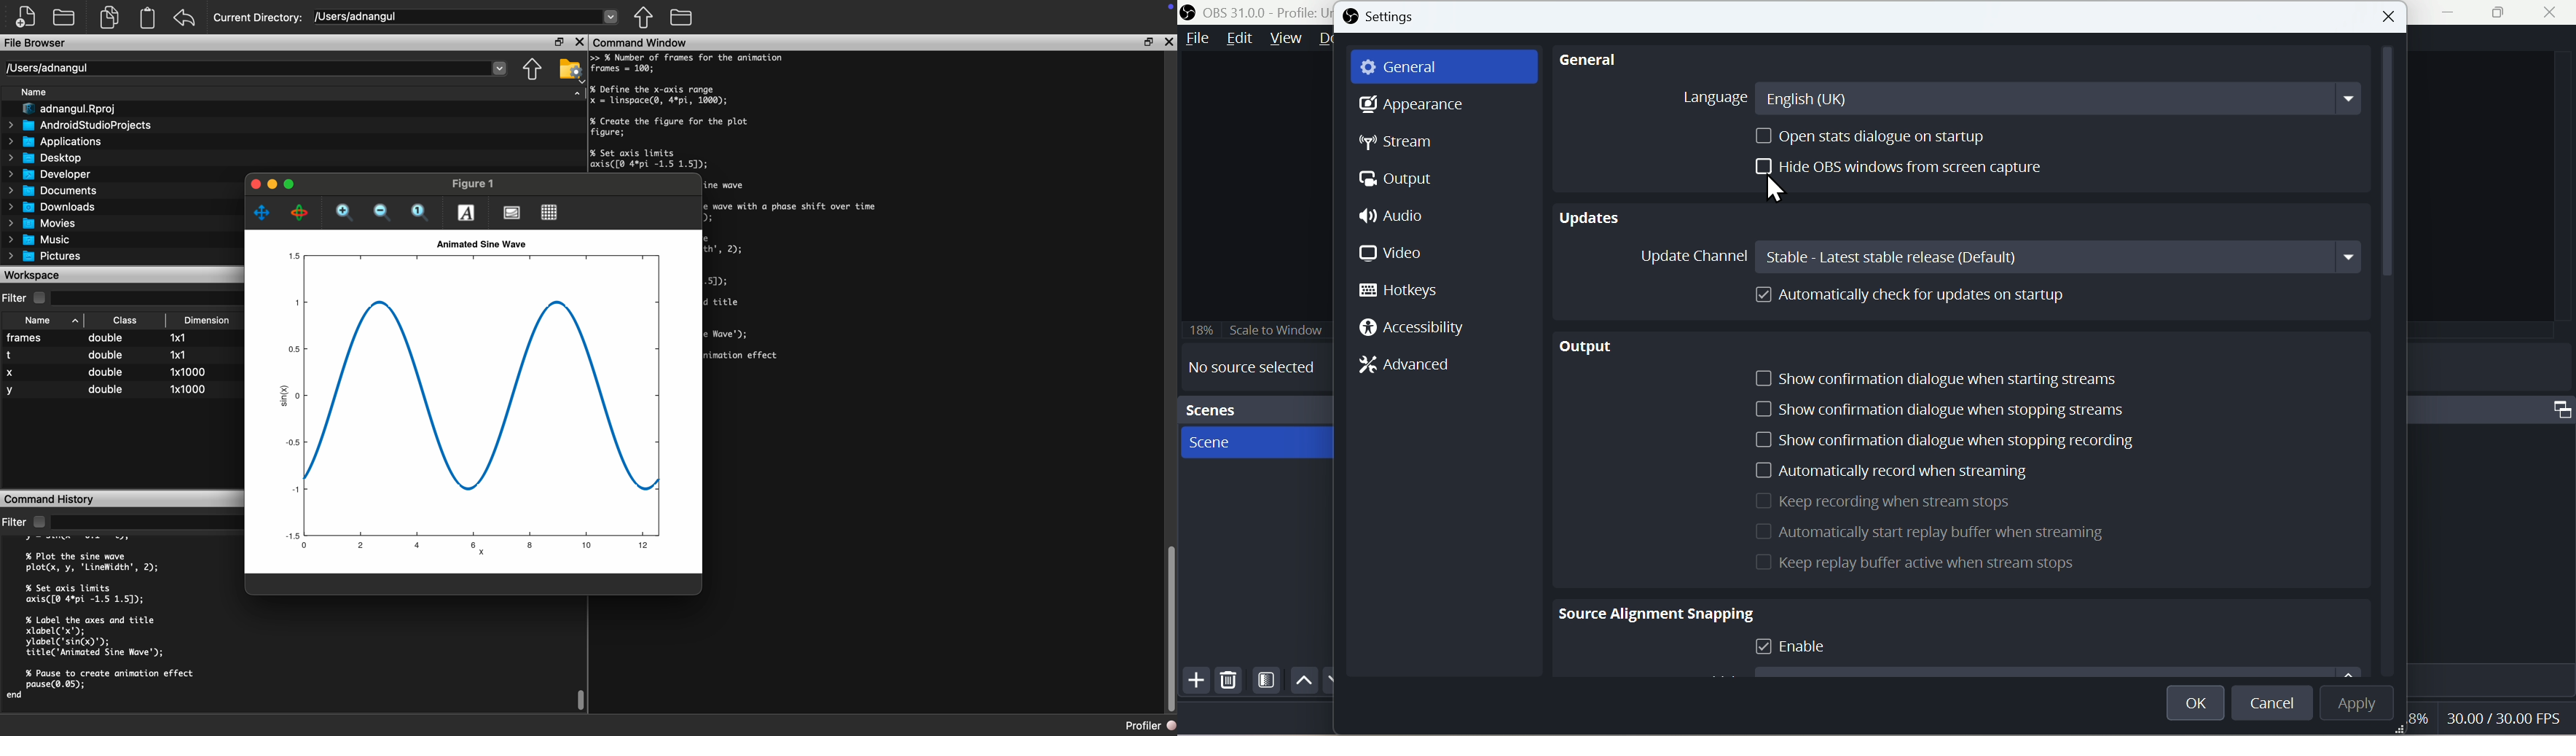 This screenshot has width=2576, height=756. What do you see at coordinates (1885, 501) in the screenshot?
I see `Keep recording when it streams stops` at bounding box center [1885, 501].